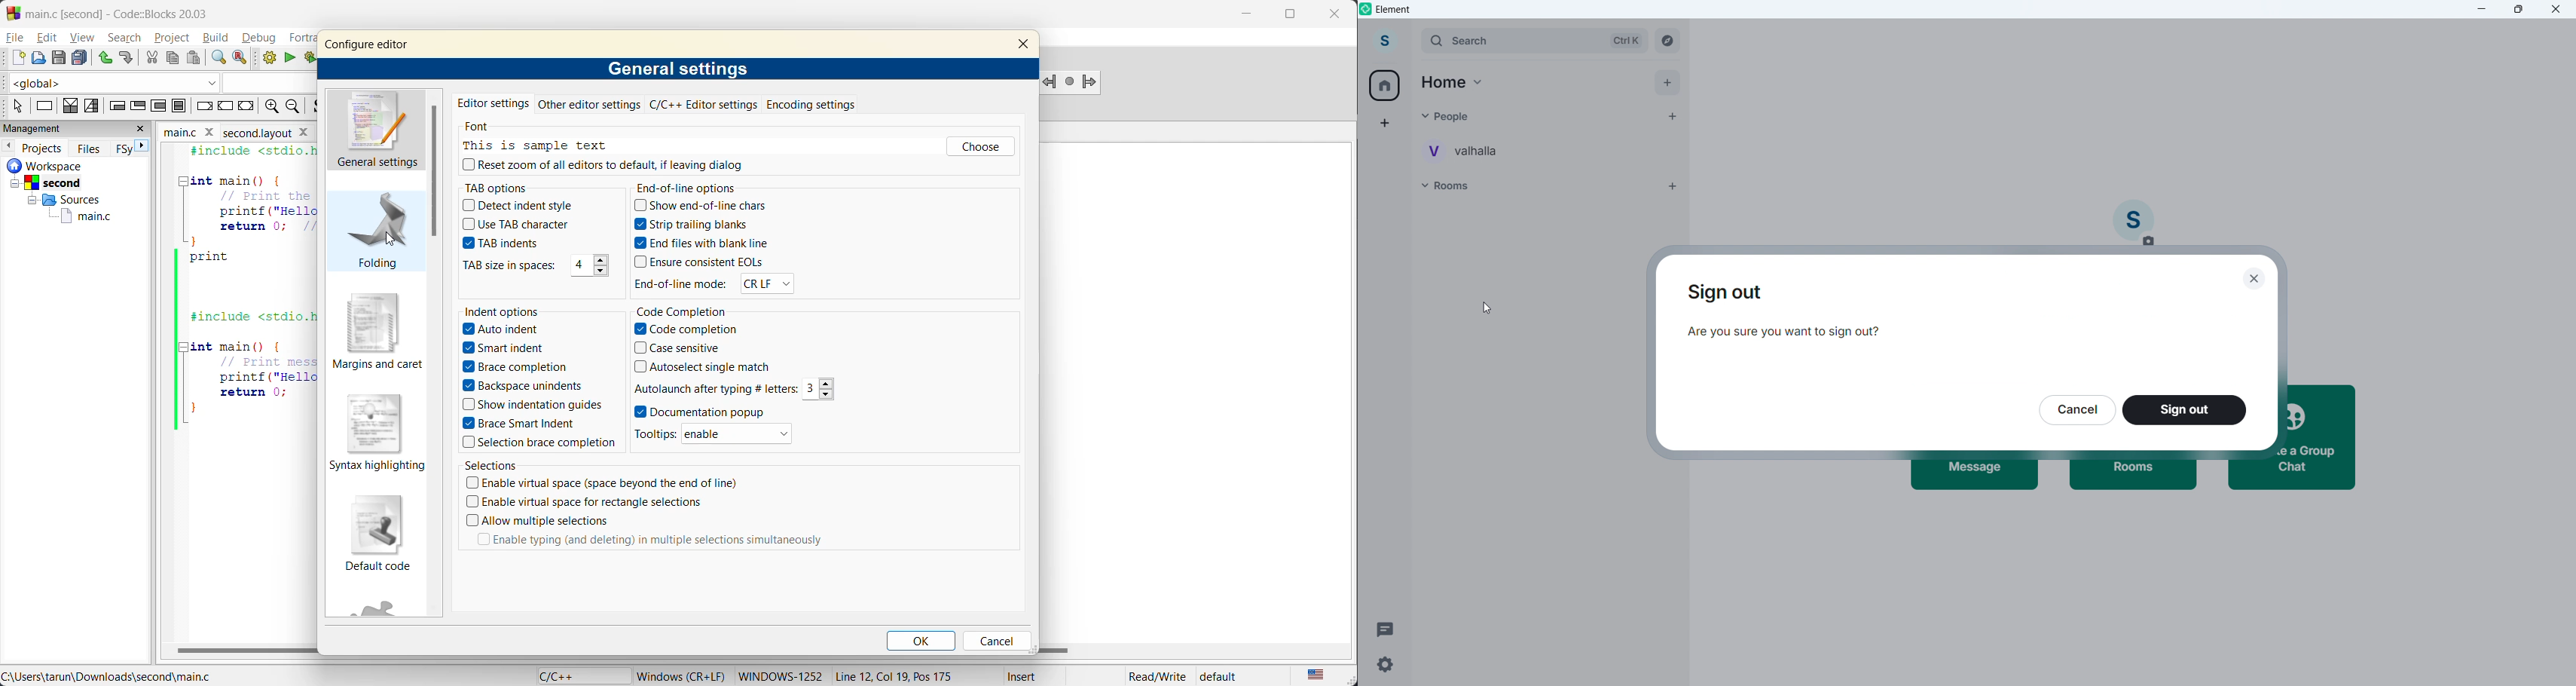 The height and width of the screenshot is (700, 2576). Describe the element at coordinates (42, 127) in the screenshot. I see `mangement` at that location.